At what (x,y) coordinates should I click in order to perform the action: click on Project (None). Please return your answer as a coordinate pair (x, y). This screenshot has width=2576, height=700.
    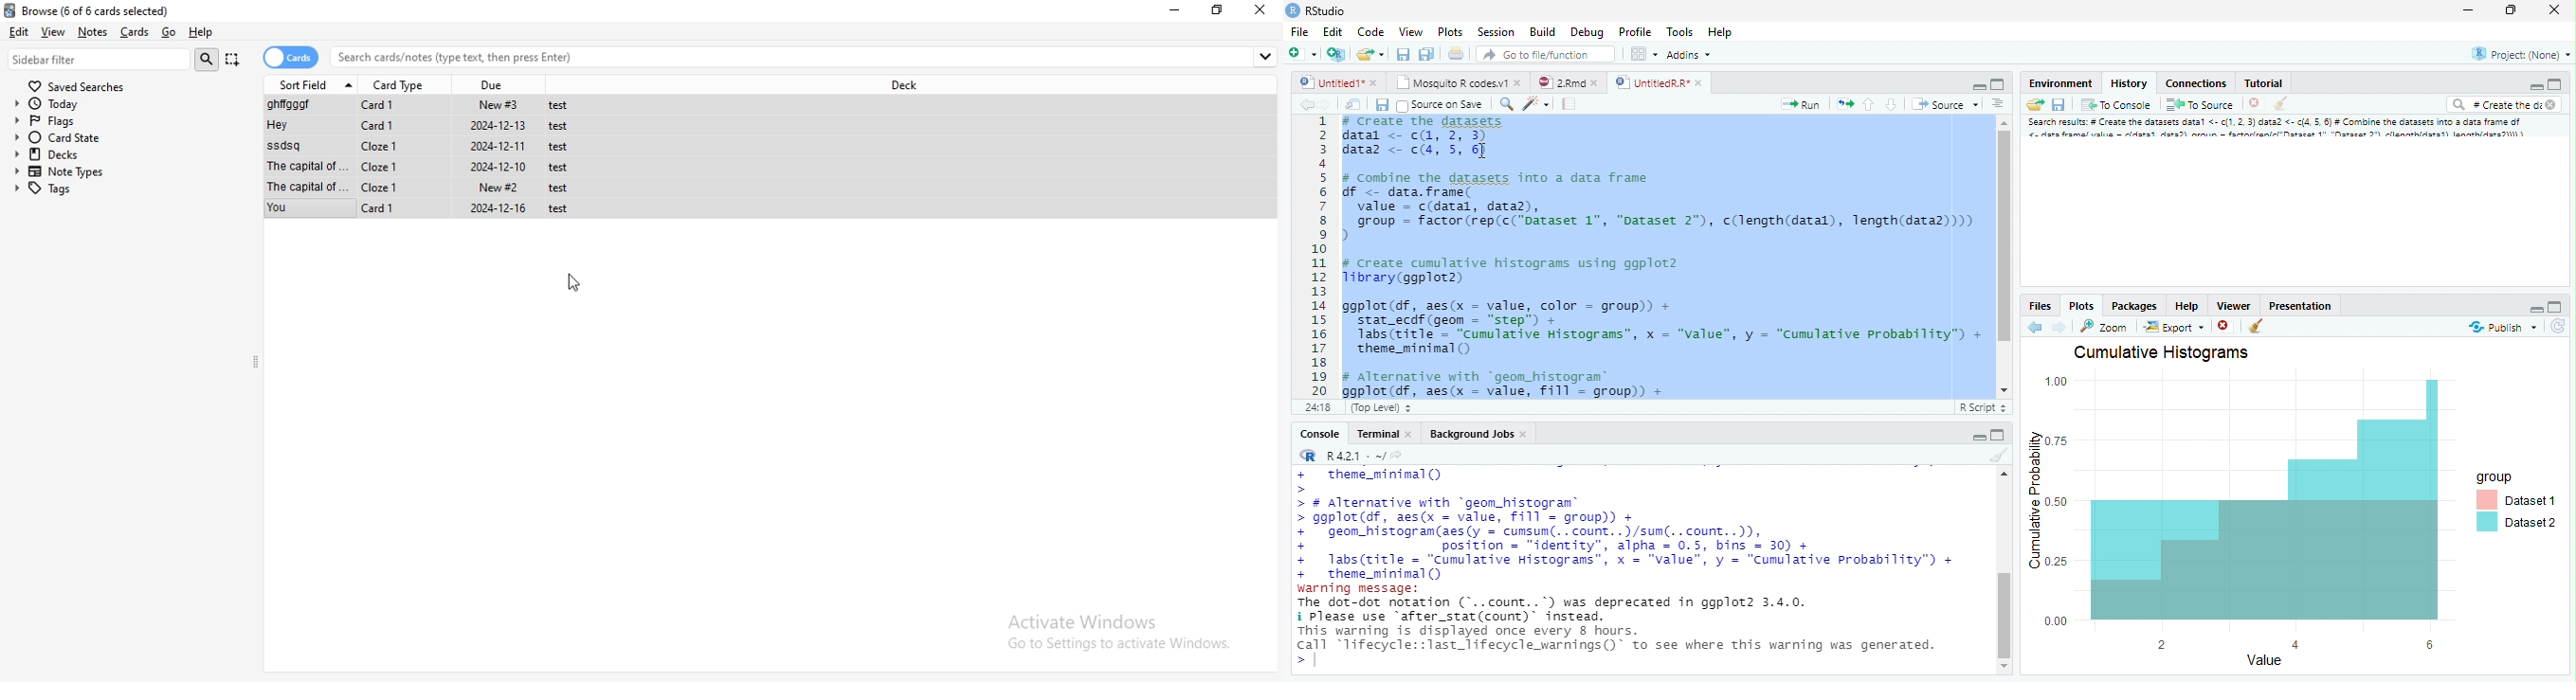
    Looking at the image, I should click on (2523, 54).